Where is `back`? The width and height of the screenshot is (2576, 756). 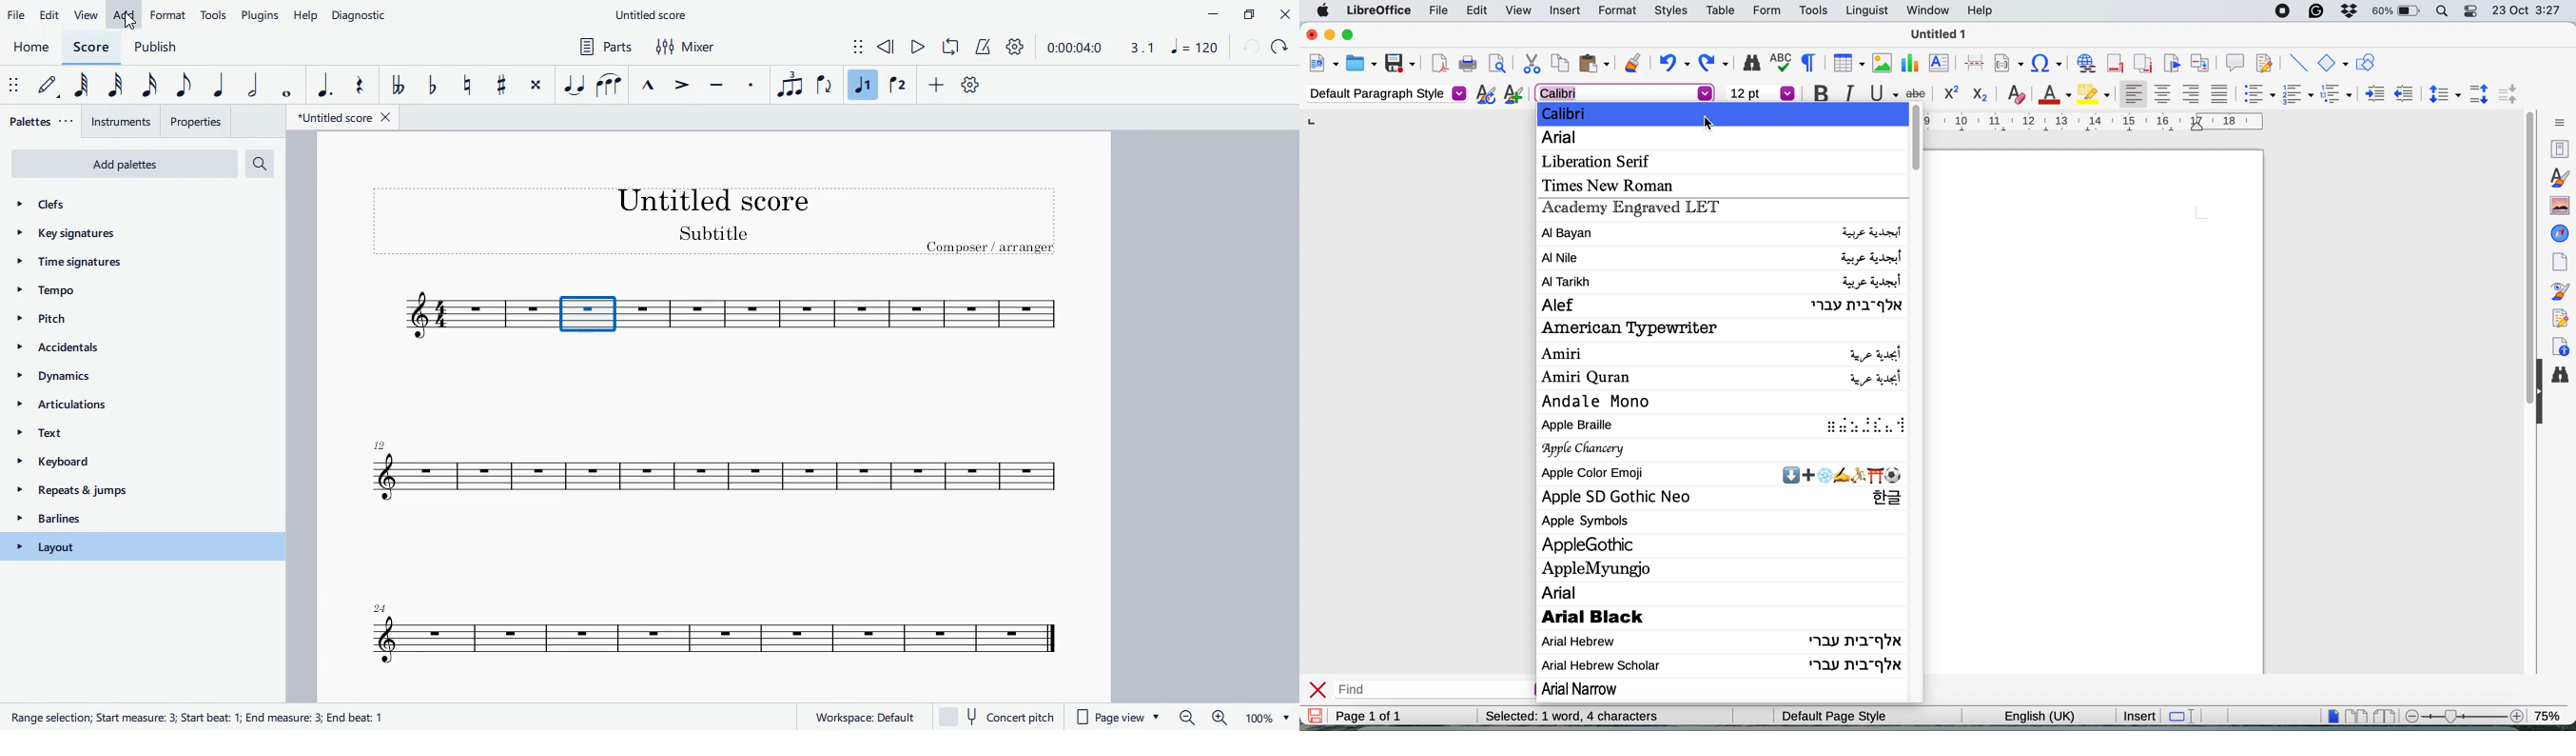
back is located at coordinates (1250, 48).